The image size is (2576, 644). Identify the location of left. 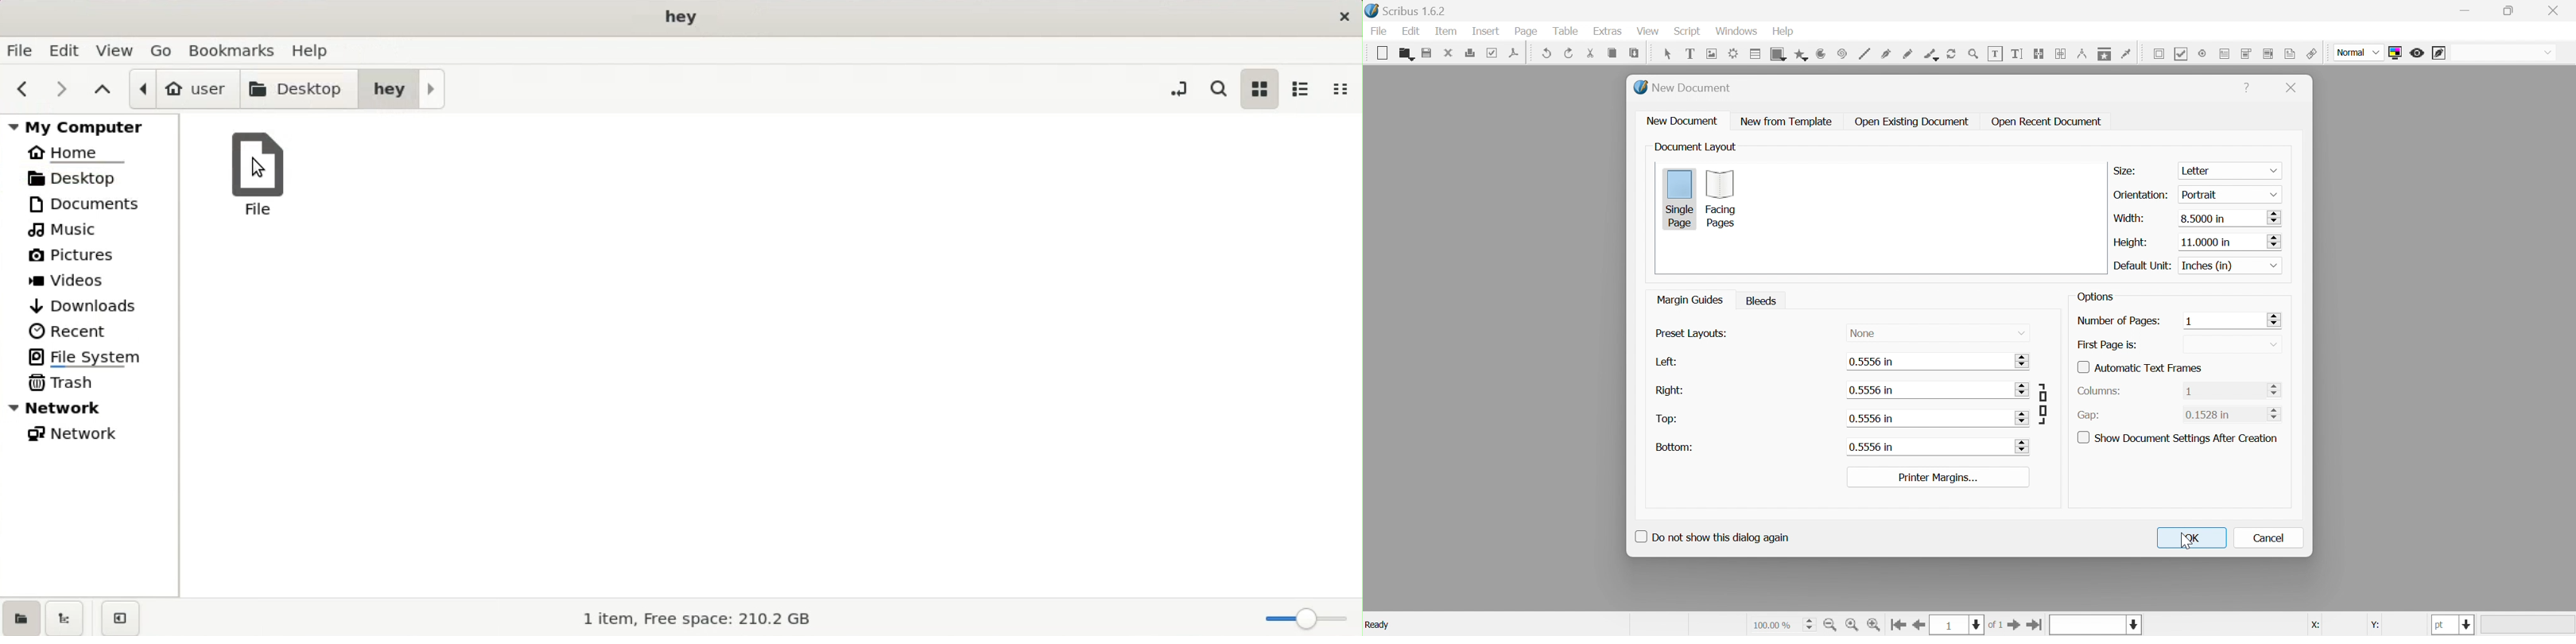
(1657, 363).